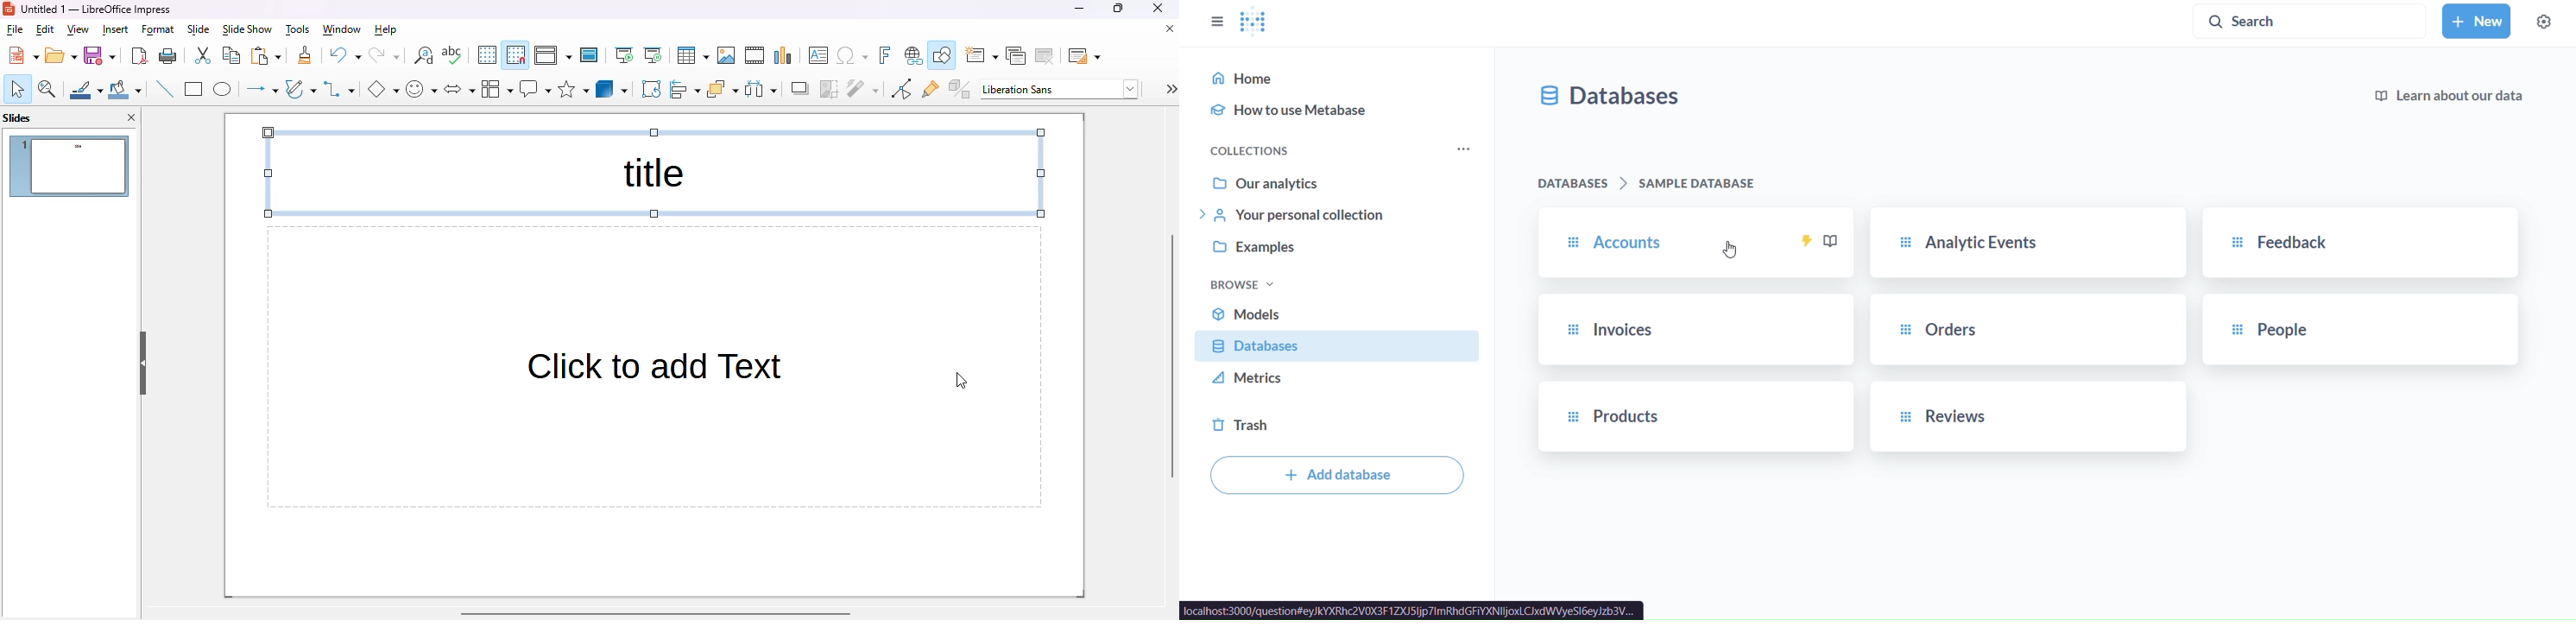 The width and height of the screenshot is (2576, 644). I want to click on insert chart, so click(784, 56).